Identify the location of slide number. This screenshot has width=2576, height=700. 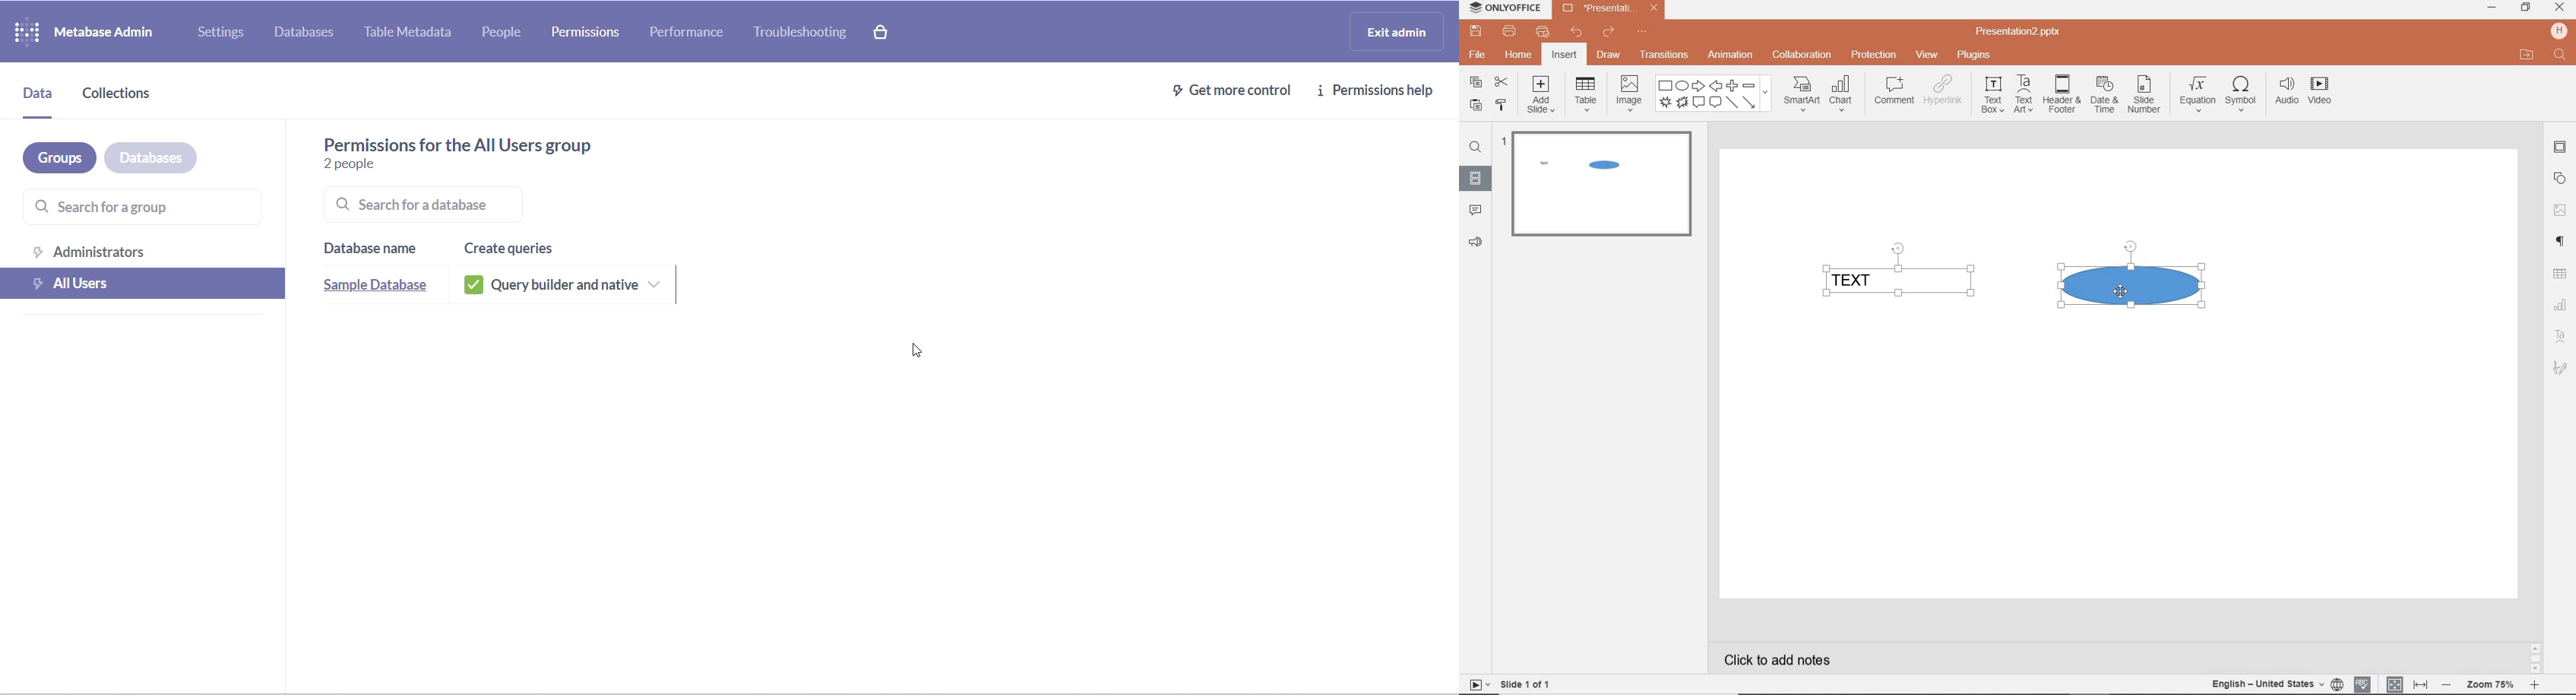
(2144, 97).